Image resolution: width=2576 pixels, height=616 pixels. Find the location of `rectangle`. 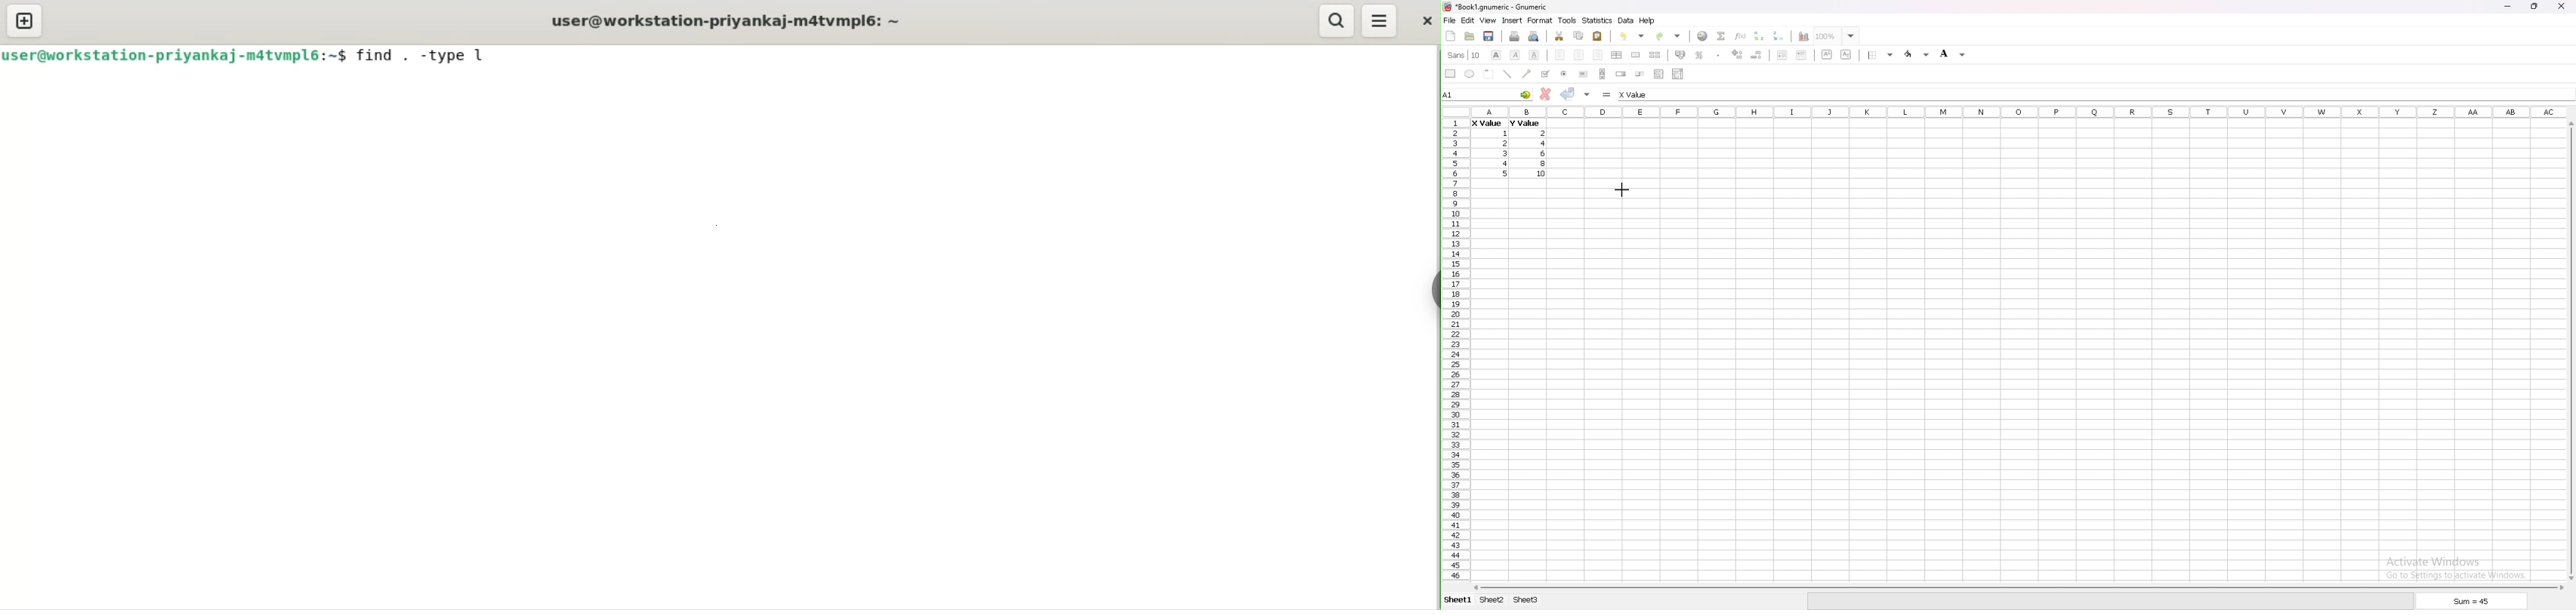

rectangle is located at coordinates (1450, 73).